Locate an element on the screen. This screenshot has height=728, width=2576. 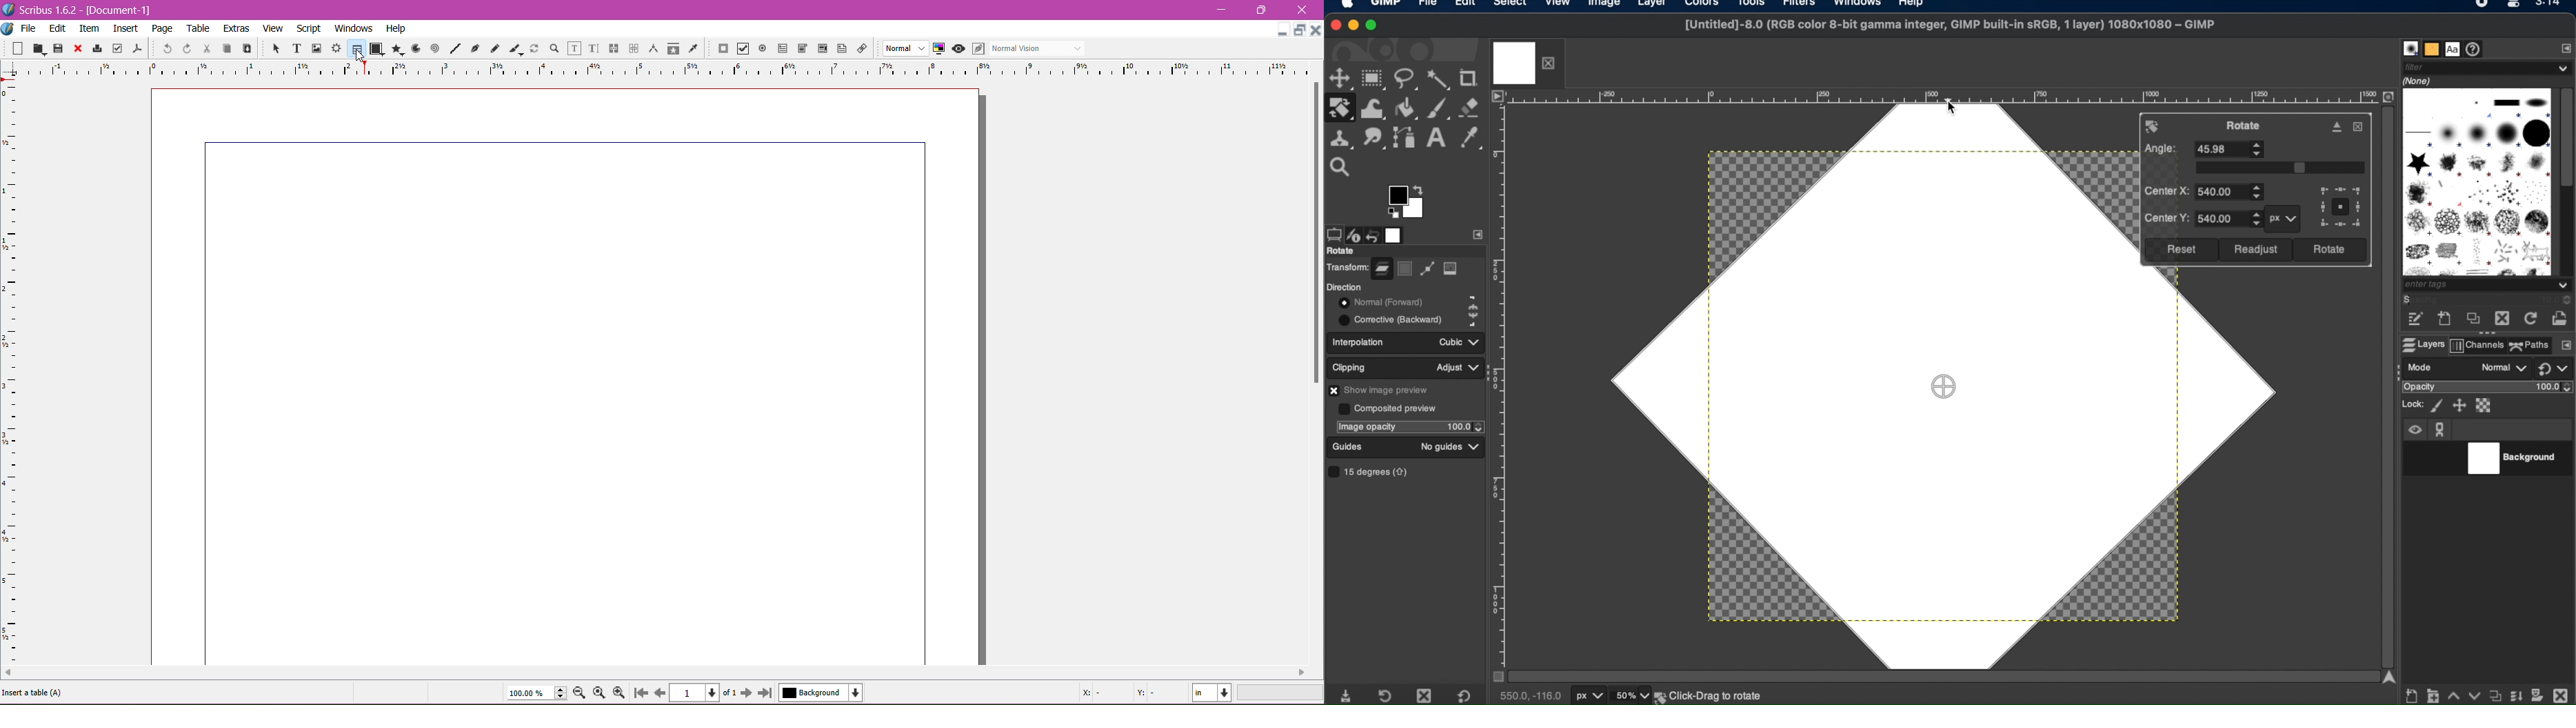
rotate is located at coordinates (2329, 250).